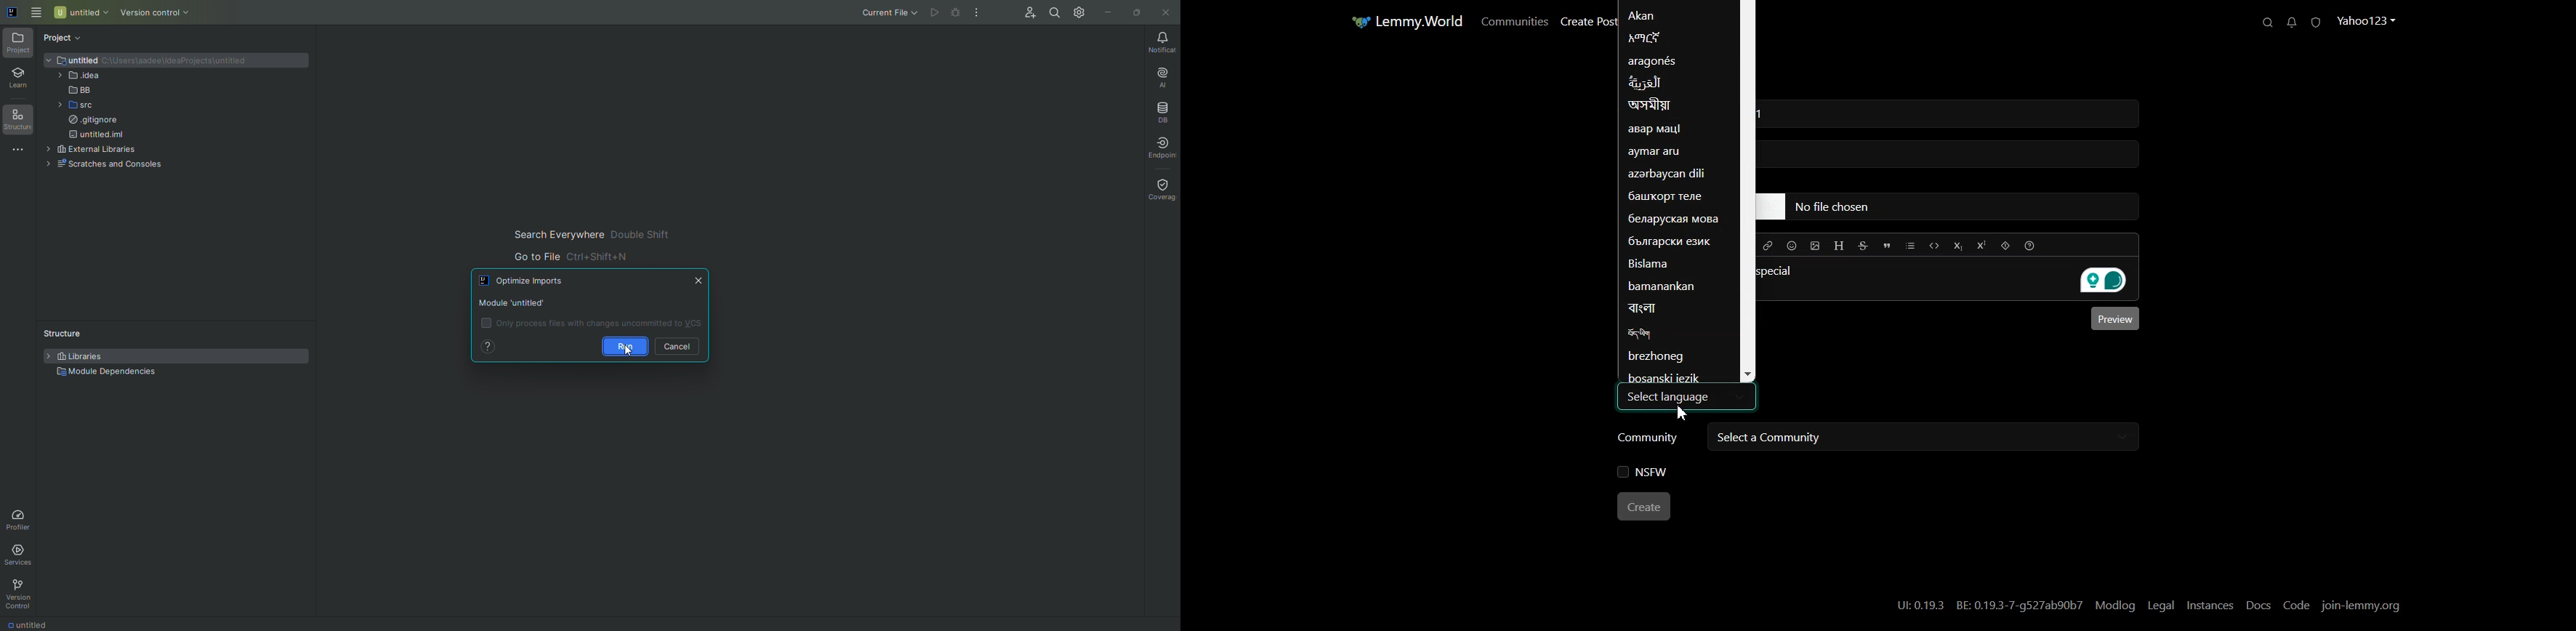  I want to click on Home Page, so click(1404, 22).